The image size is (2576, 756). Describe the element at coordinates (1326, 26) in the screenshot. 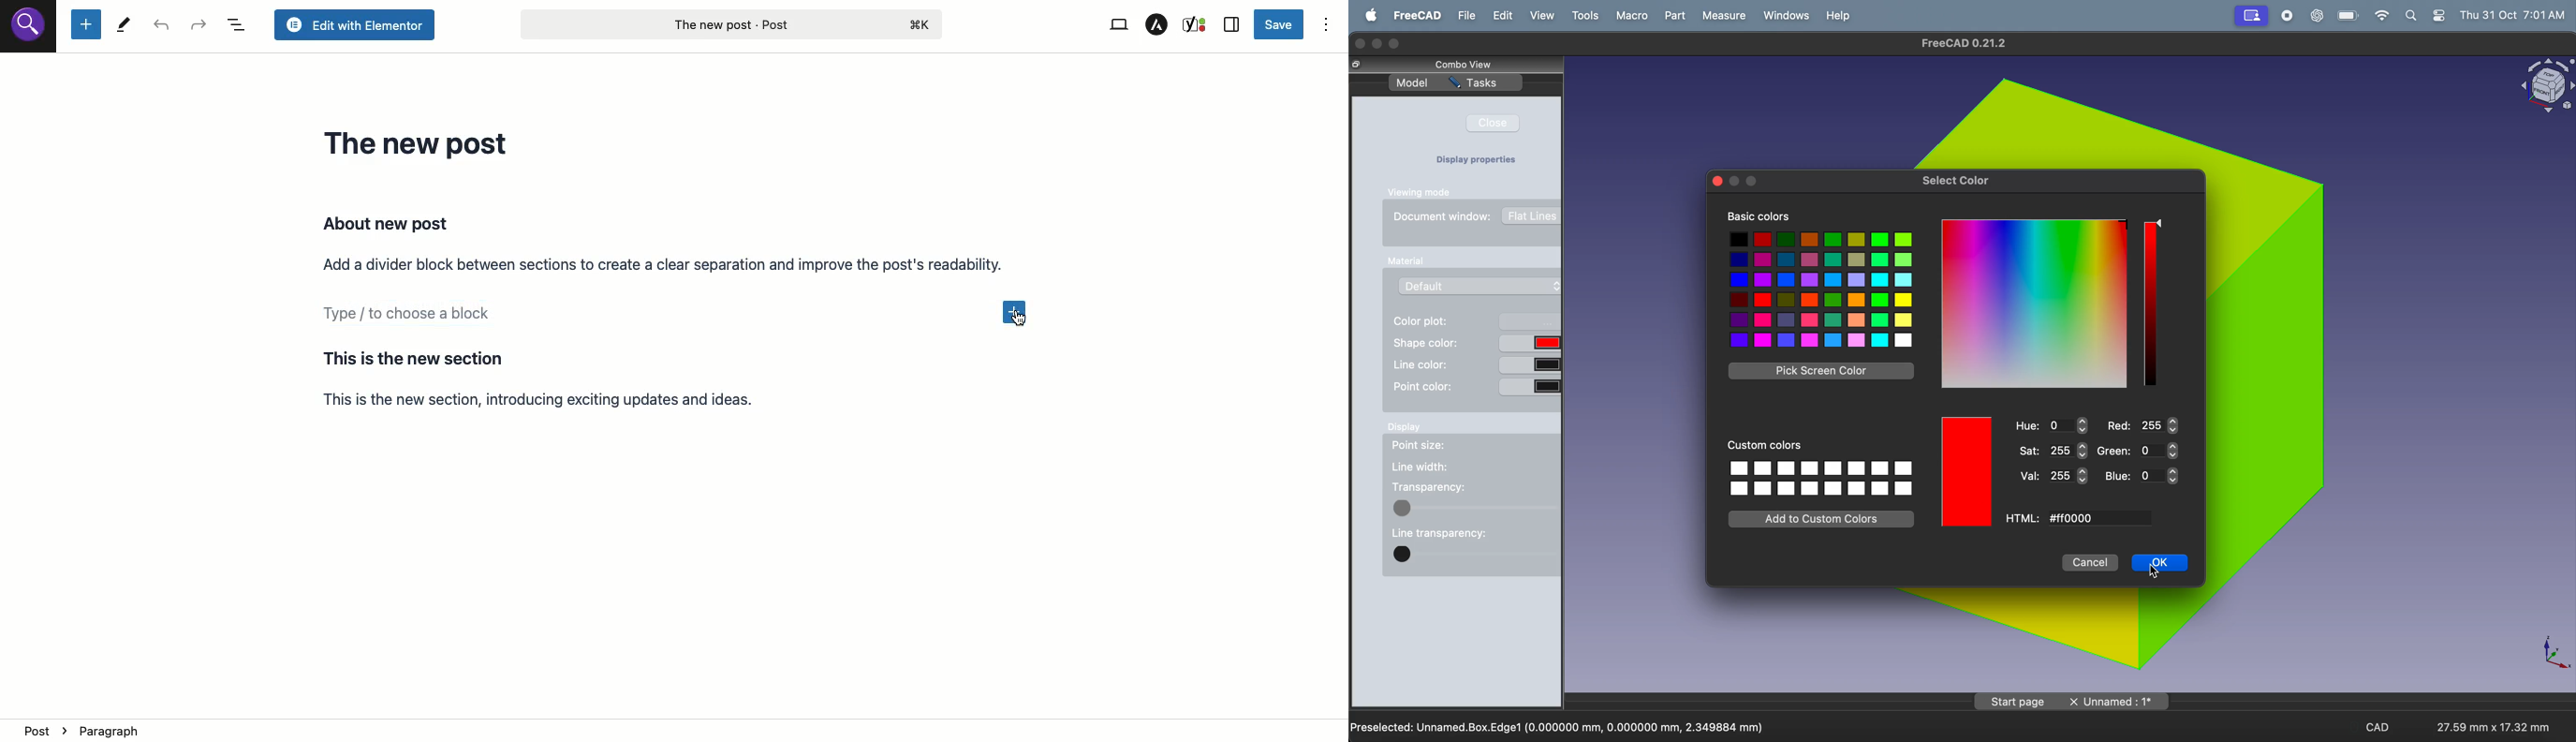

I see `Options` at that location.